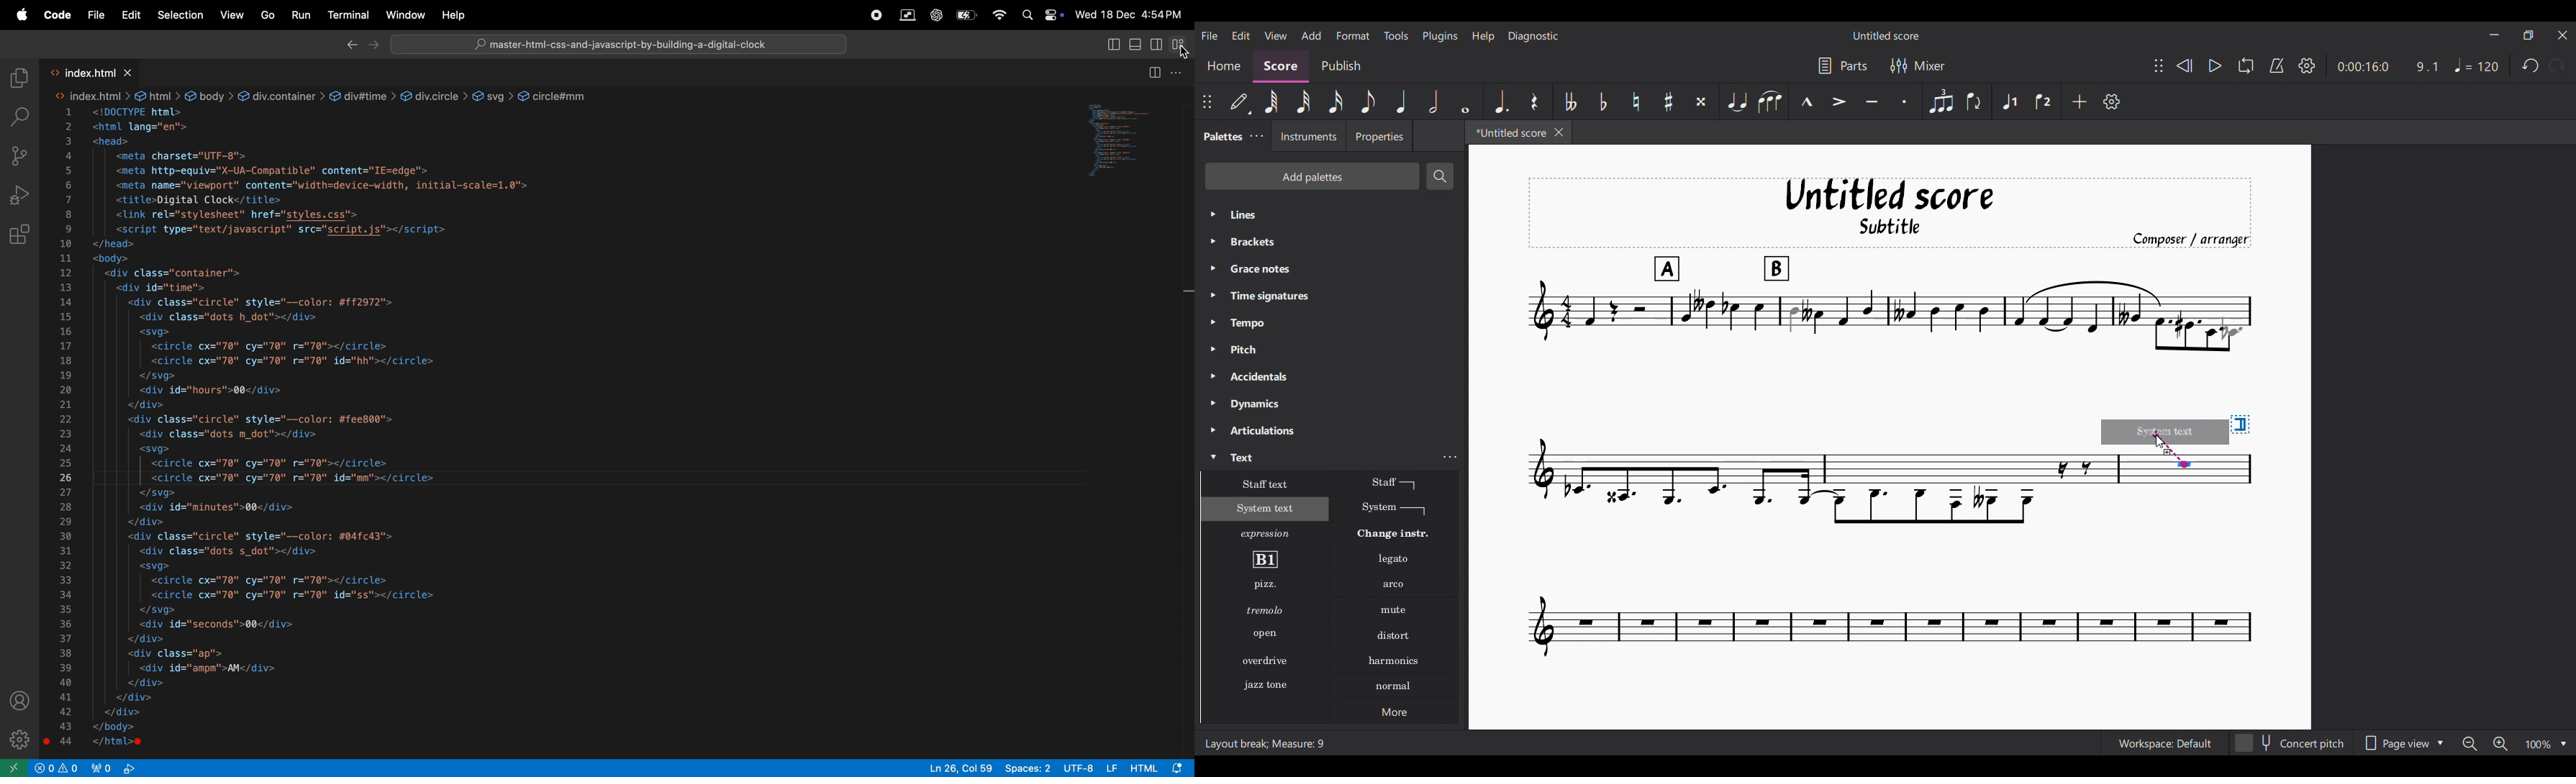 The width and height of the screenshot is (2576, 784). Describe the element at coordinates (20, 237) in the screenshot. I see `extensions` at that location.